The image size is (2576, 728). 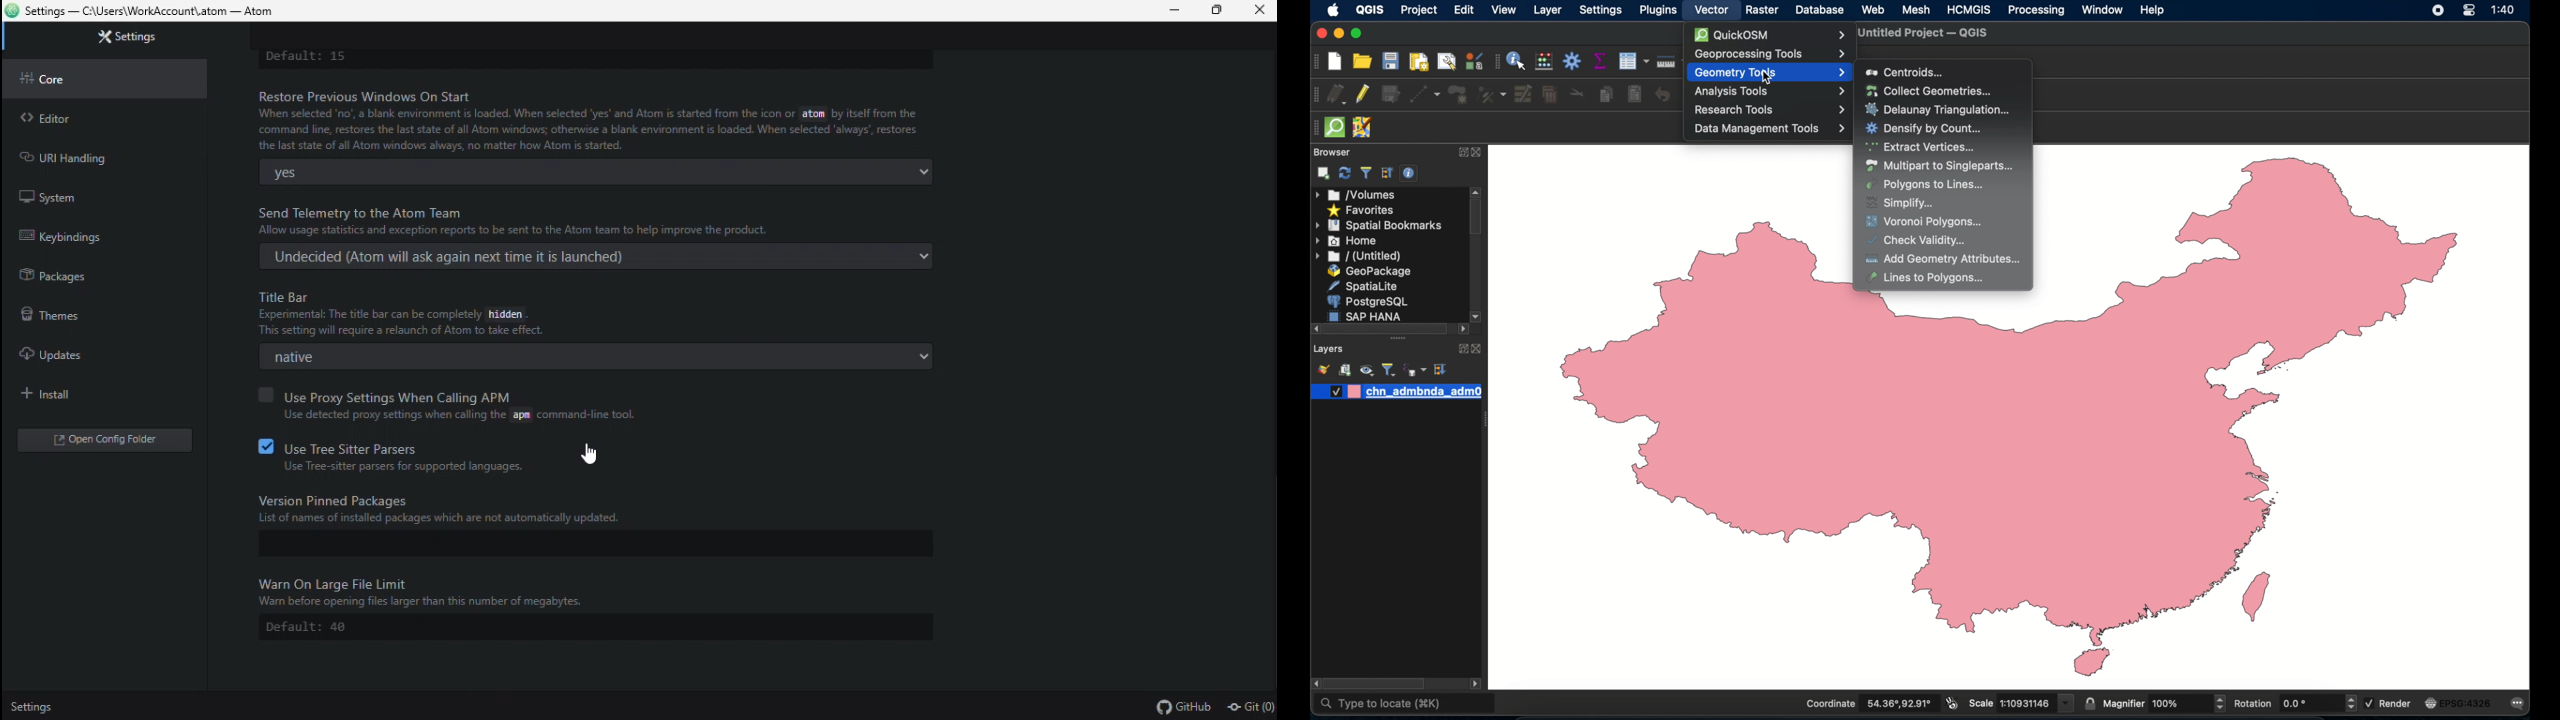 What do you see at coordinates (1414, 370) in the screenshot?
I see `filter legend by expression` at bounding box center [1414, 370].